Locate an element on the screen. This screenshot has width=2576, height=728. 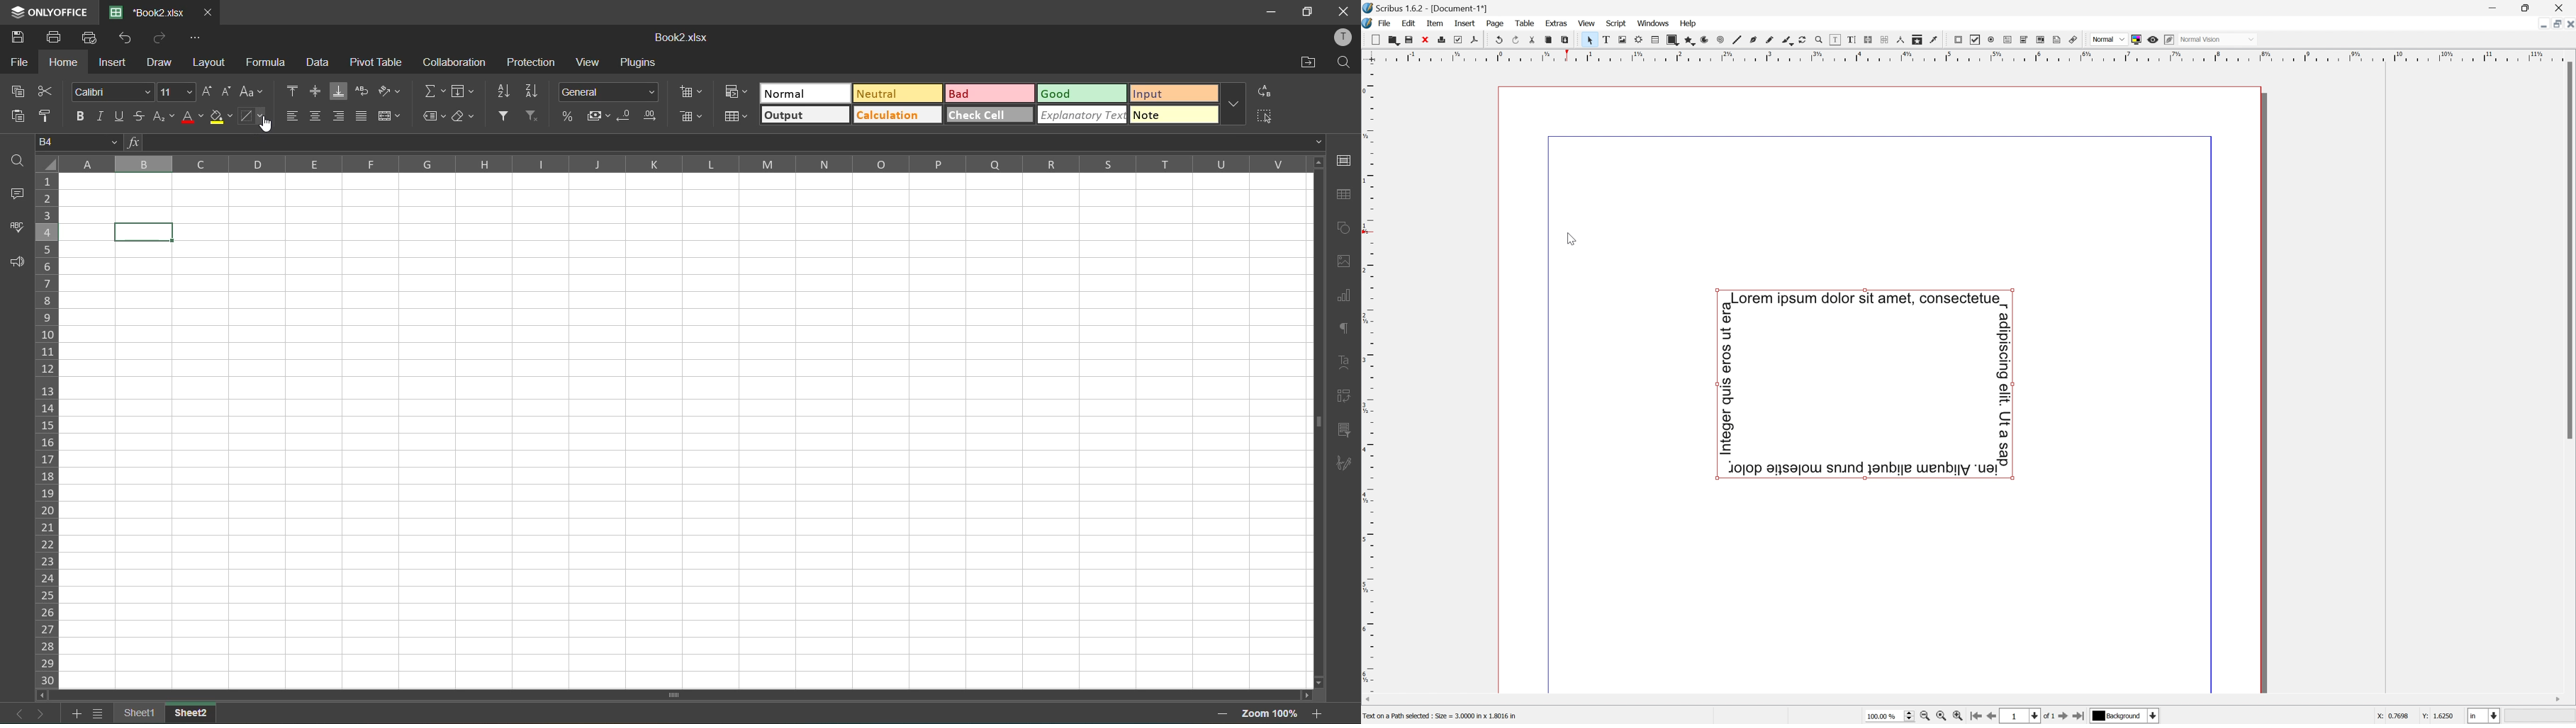
Insert is located at coordinates (1464, 22).